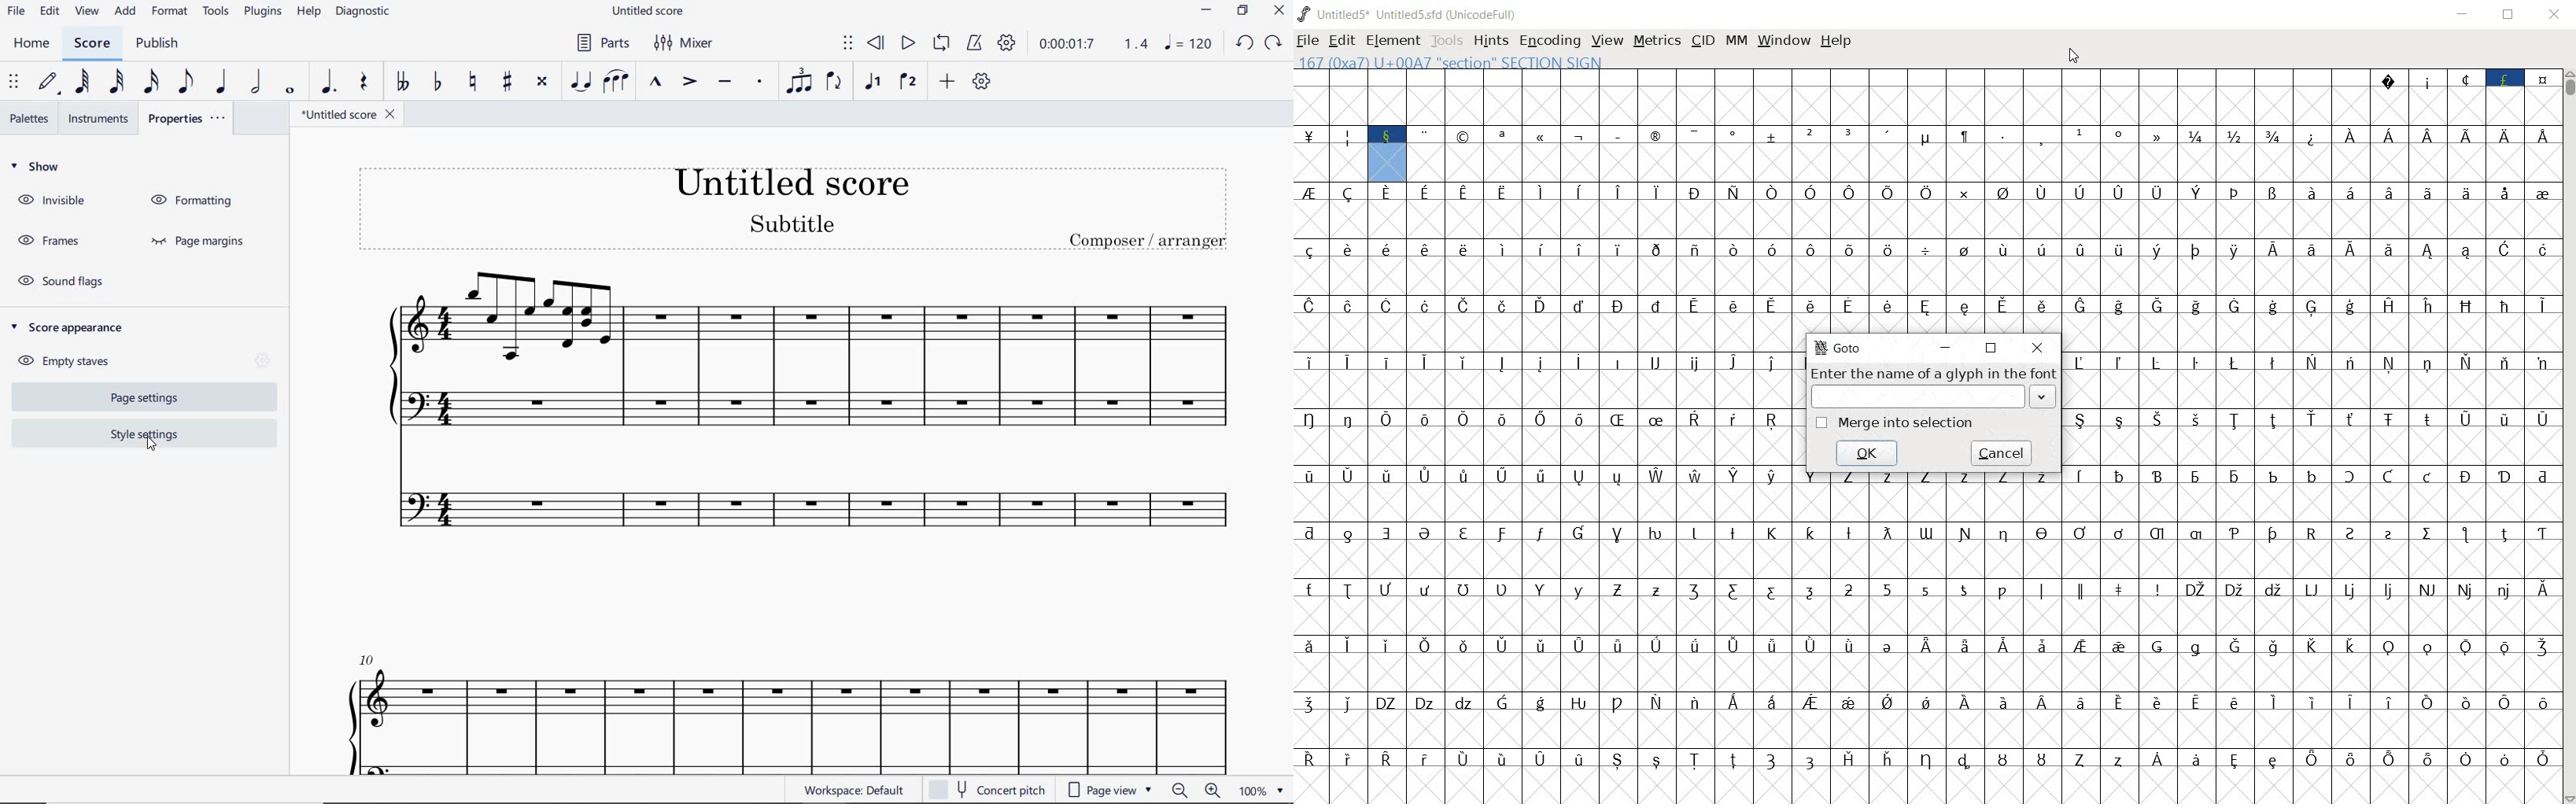 The image size is (2576, 812). I want to click on zoom in or zoom out, so click(1195, 790).